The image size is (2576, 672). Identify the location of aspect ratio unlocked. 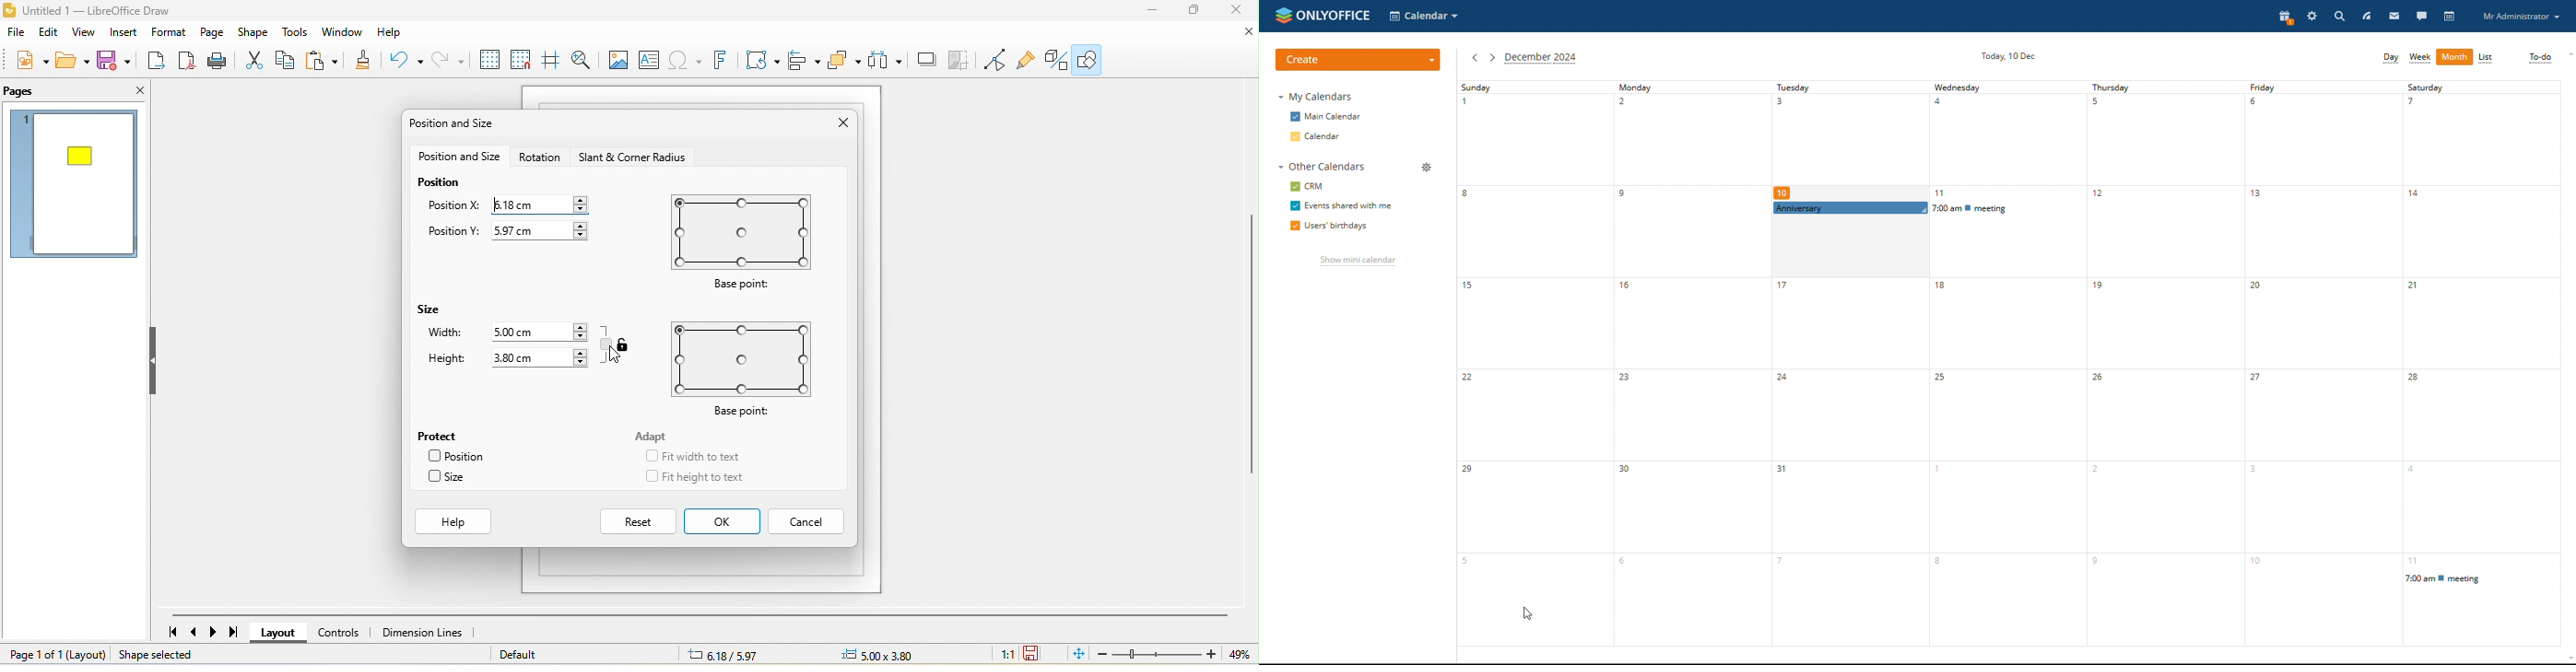
(625, 346).